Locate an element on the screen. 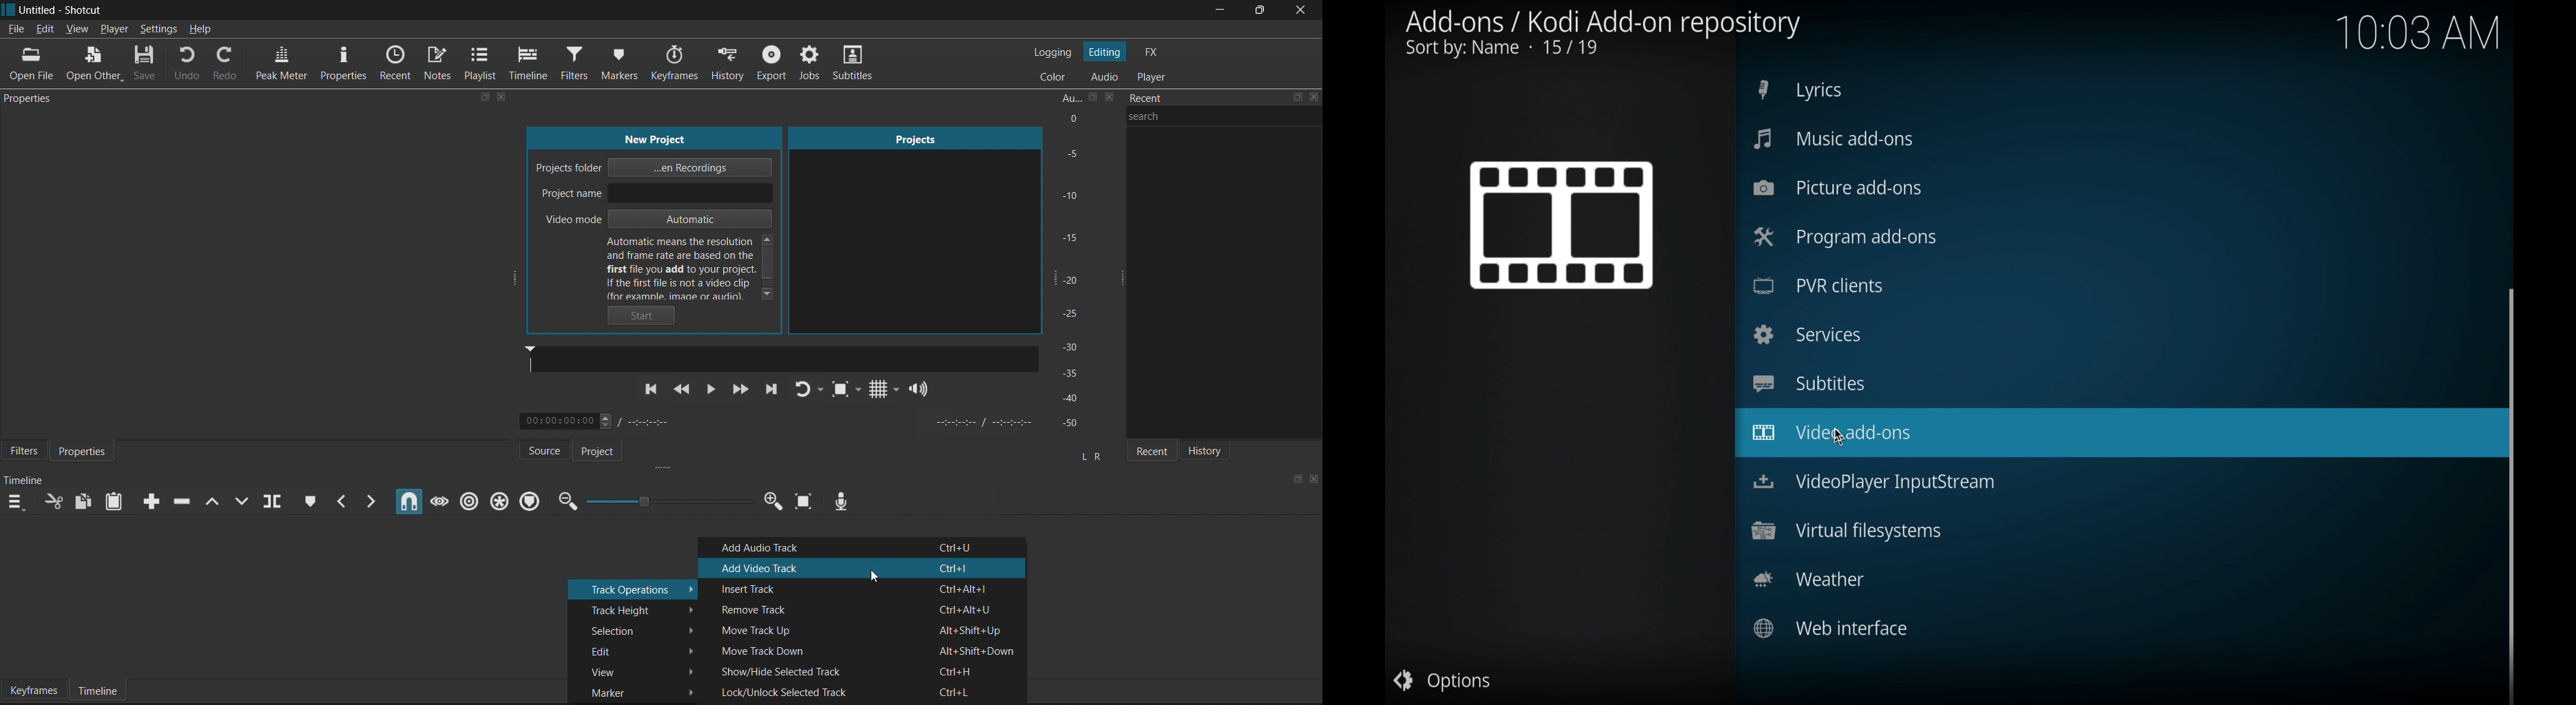 The width and height of the screenshot is (2576, 728). Timestamp is located at coordinates (604, 422).